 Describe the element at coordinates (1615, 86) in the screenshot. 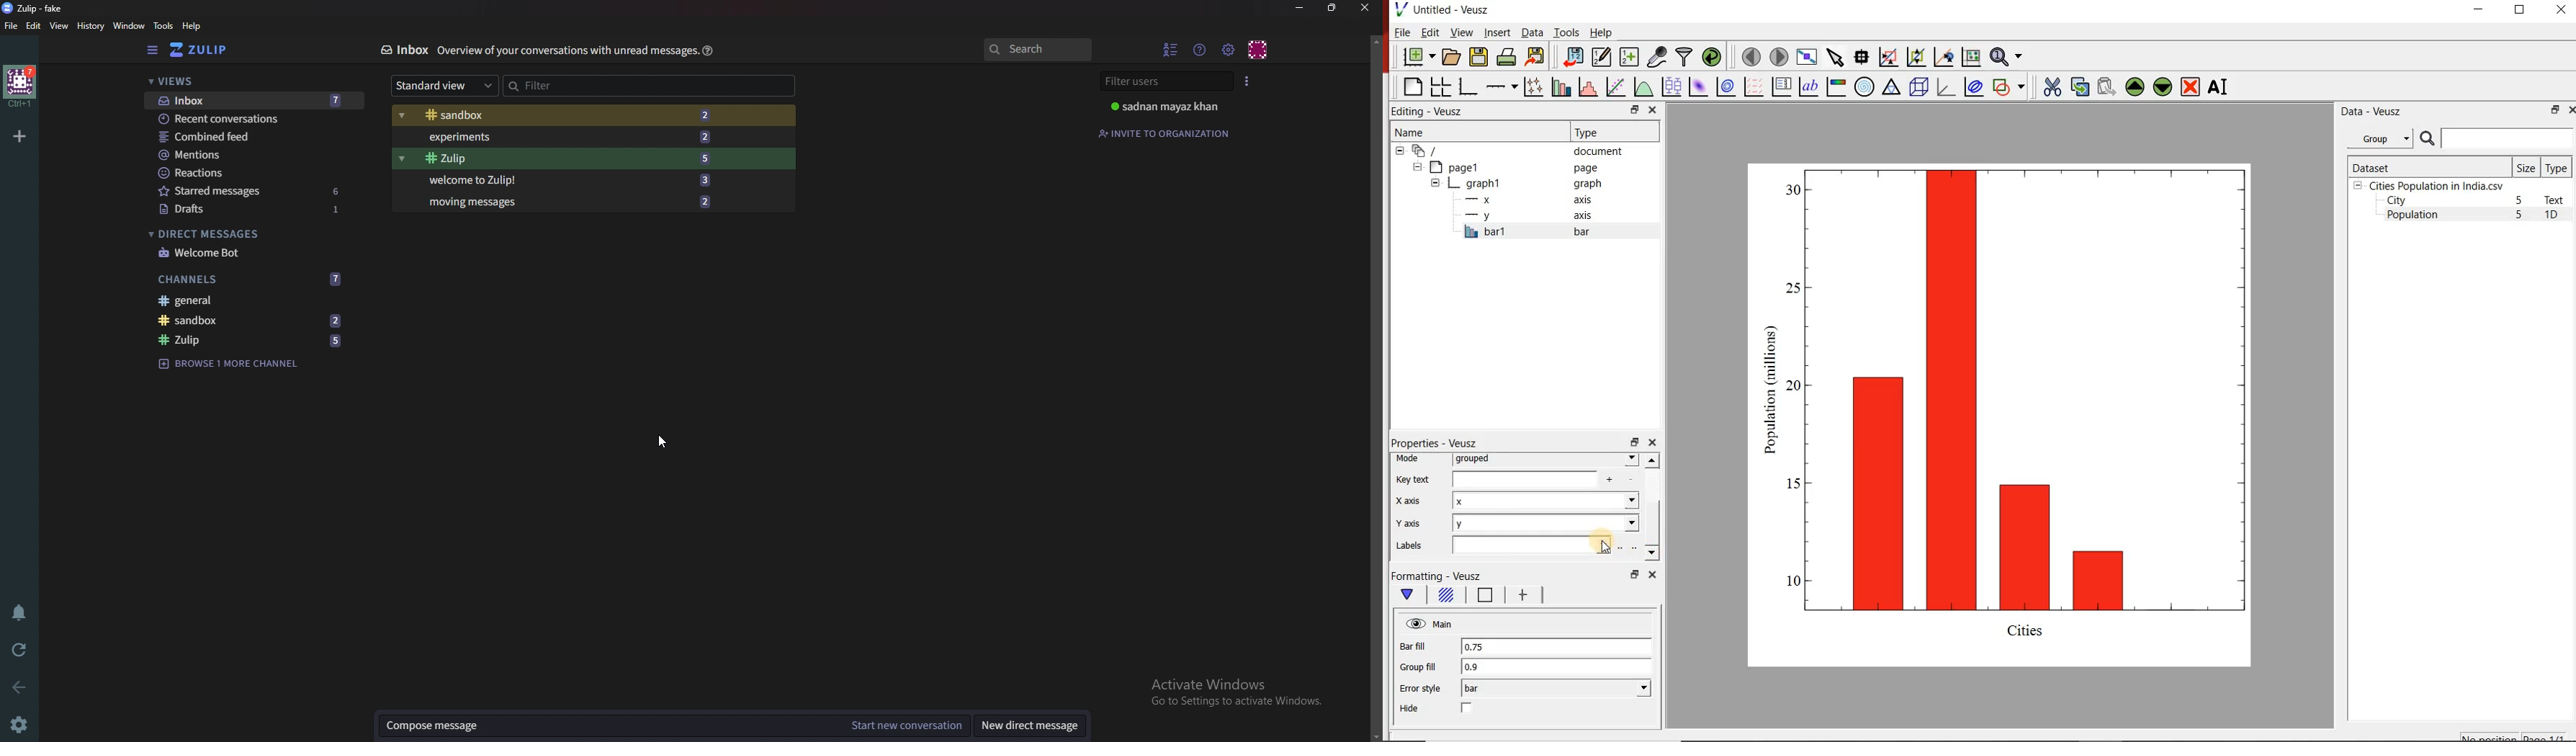

I see `fit a function to data` at that location.